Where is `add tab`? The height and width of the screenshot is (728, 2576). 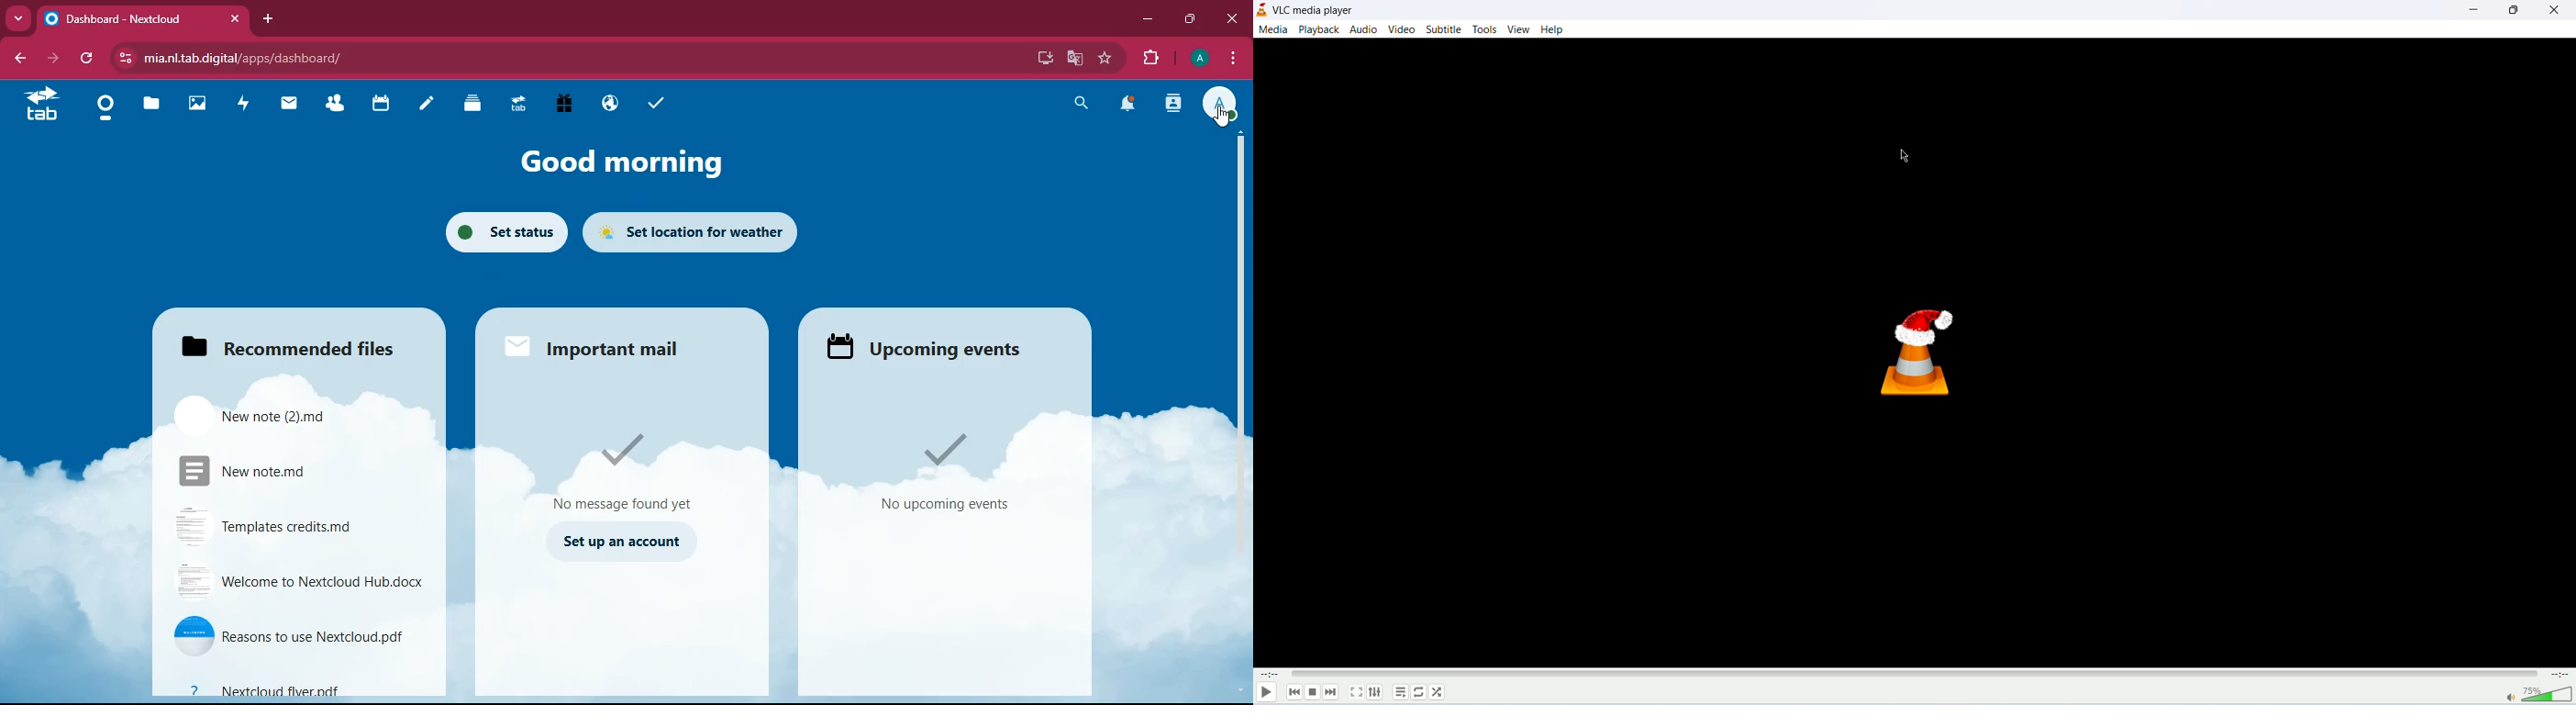
add tab is located at coordinates (271, 18).